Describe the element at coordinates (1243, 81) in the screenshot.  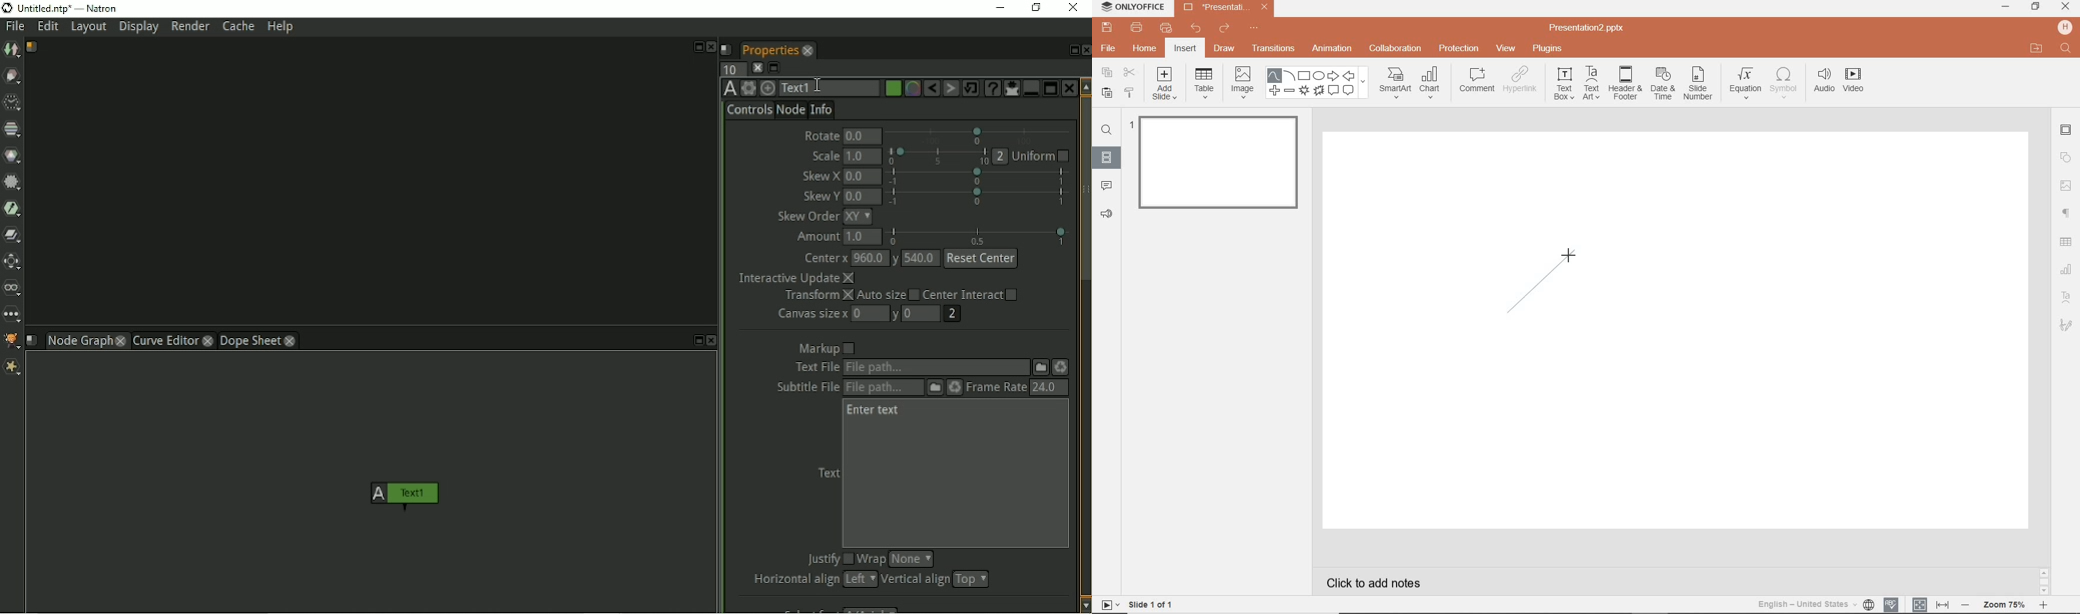
I see `IMAGE` at that location.